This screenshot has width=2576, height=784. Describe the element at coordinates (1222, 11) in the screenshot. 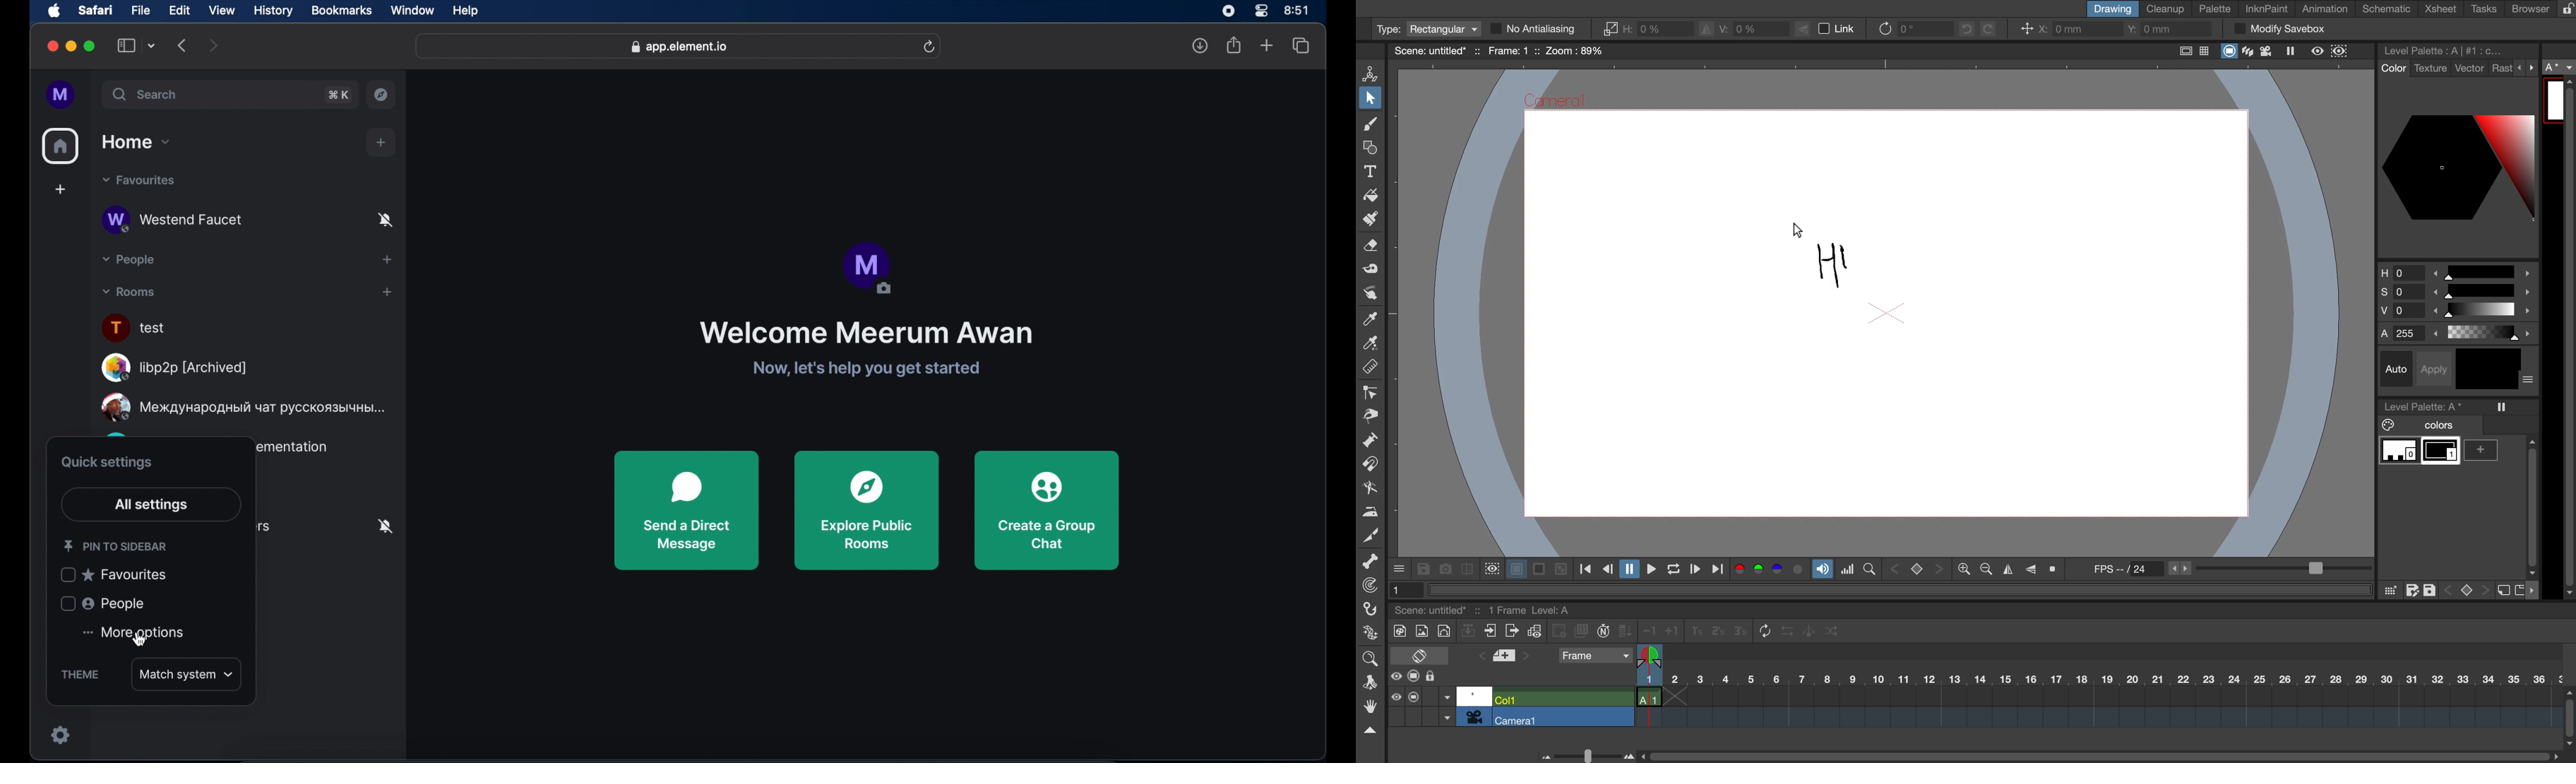

I see `screen recorder icon` at that location.